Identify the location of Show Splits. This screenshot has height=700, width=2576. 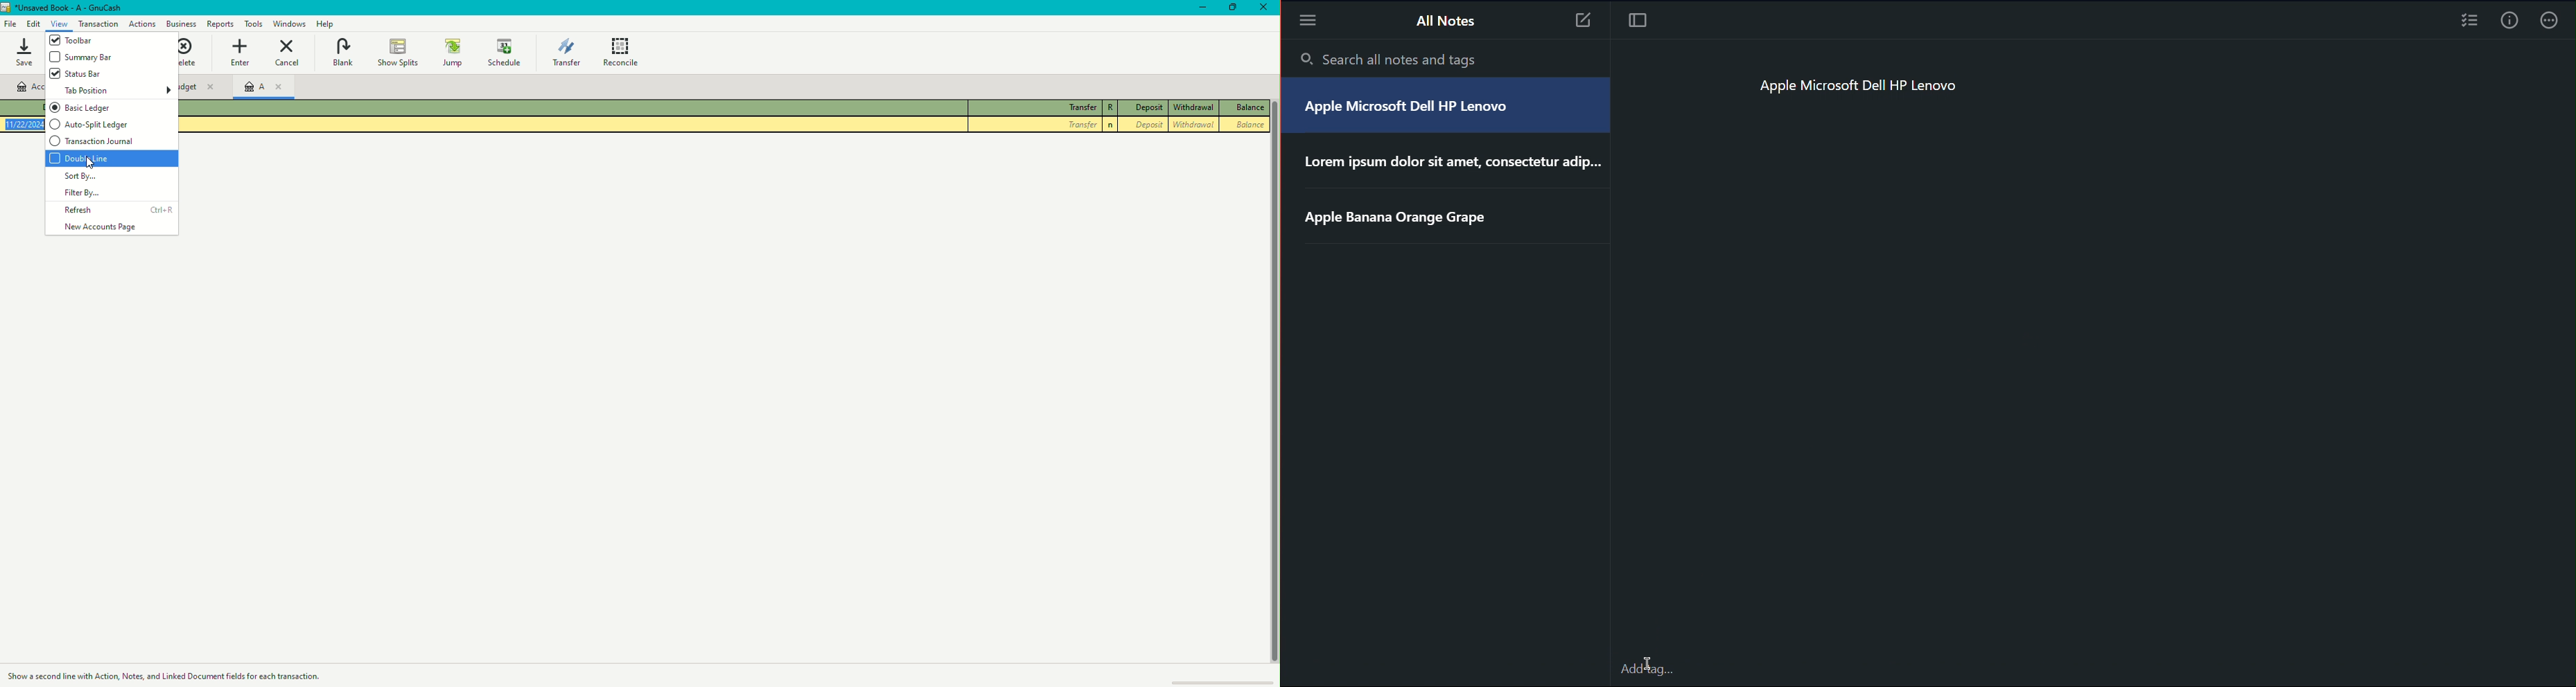
(396, 50).